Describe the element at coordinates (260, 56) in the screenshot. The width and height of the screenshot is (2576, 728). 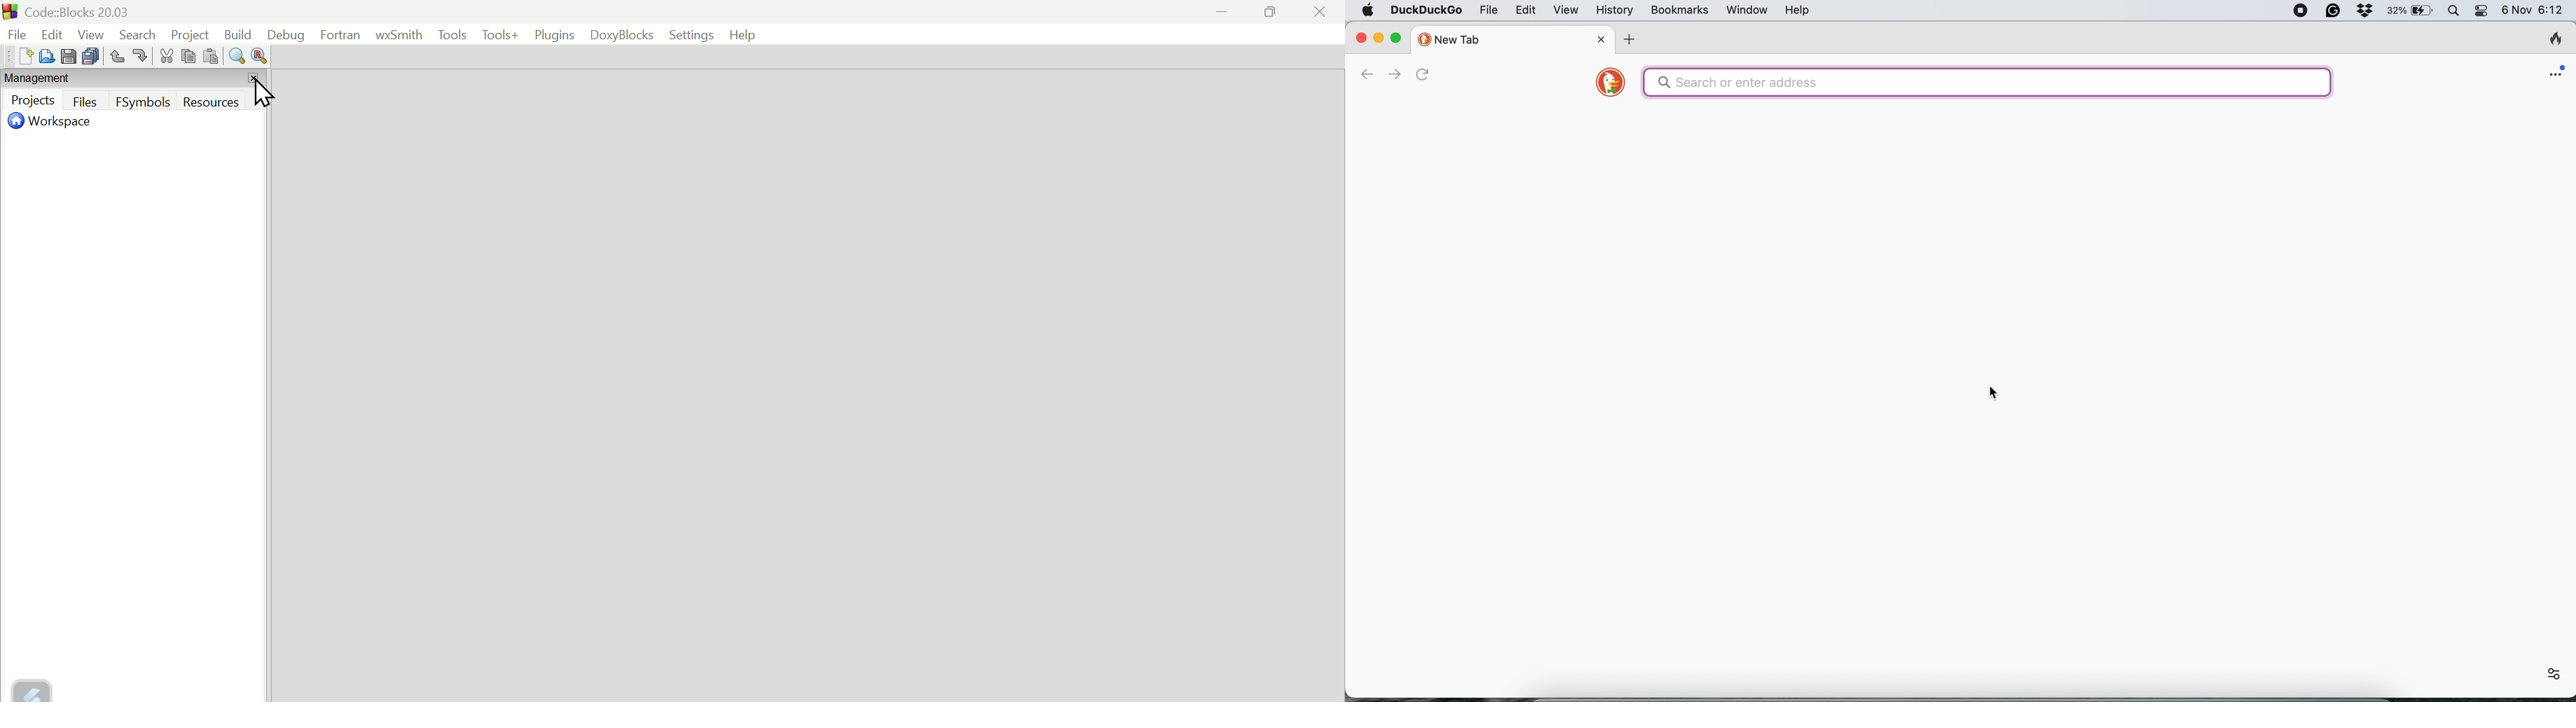
I see `Replace` at that location.